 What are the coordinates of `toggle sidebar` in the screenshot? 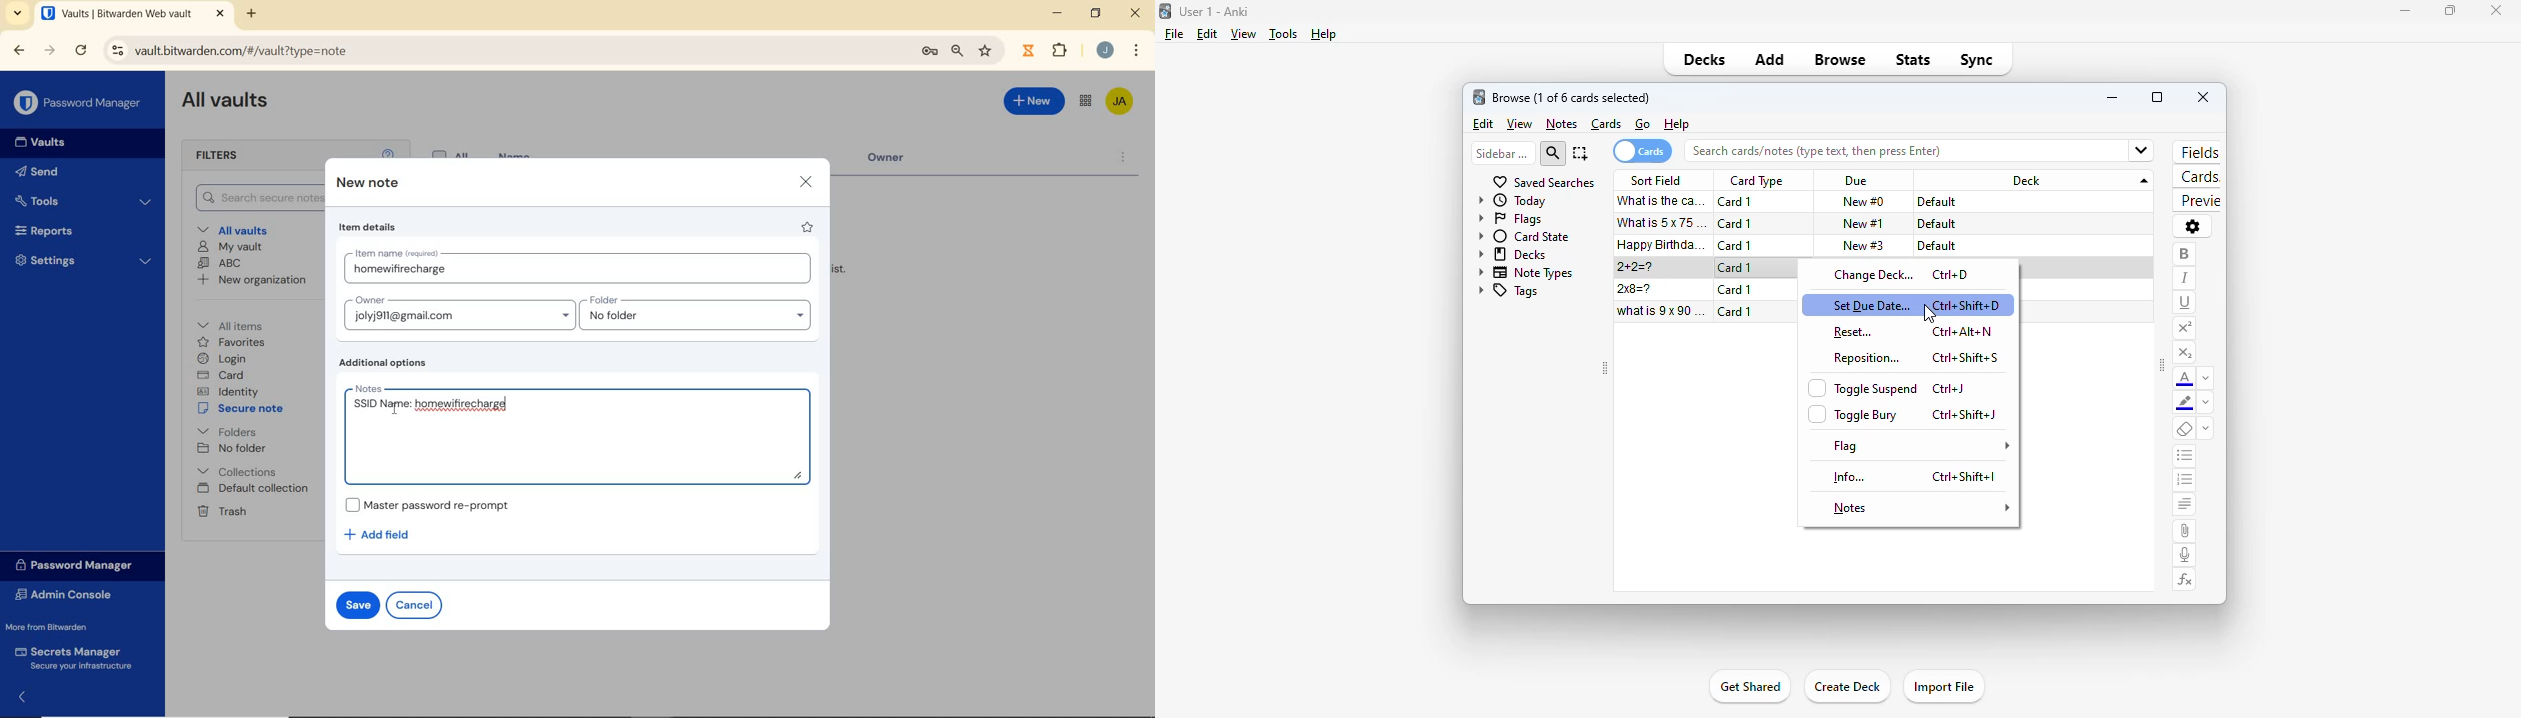 It's located at (2162, 367).